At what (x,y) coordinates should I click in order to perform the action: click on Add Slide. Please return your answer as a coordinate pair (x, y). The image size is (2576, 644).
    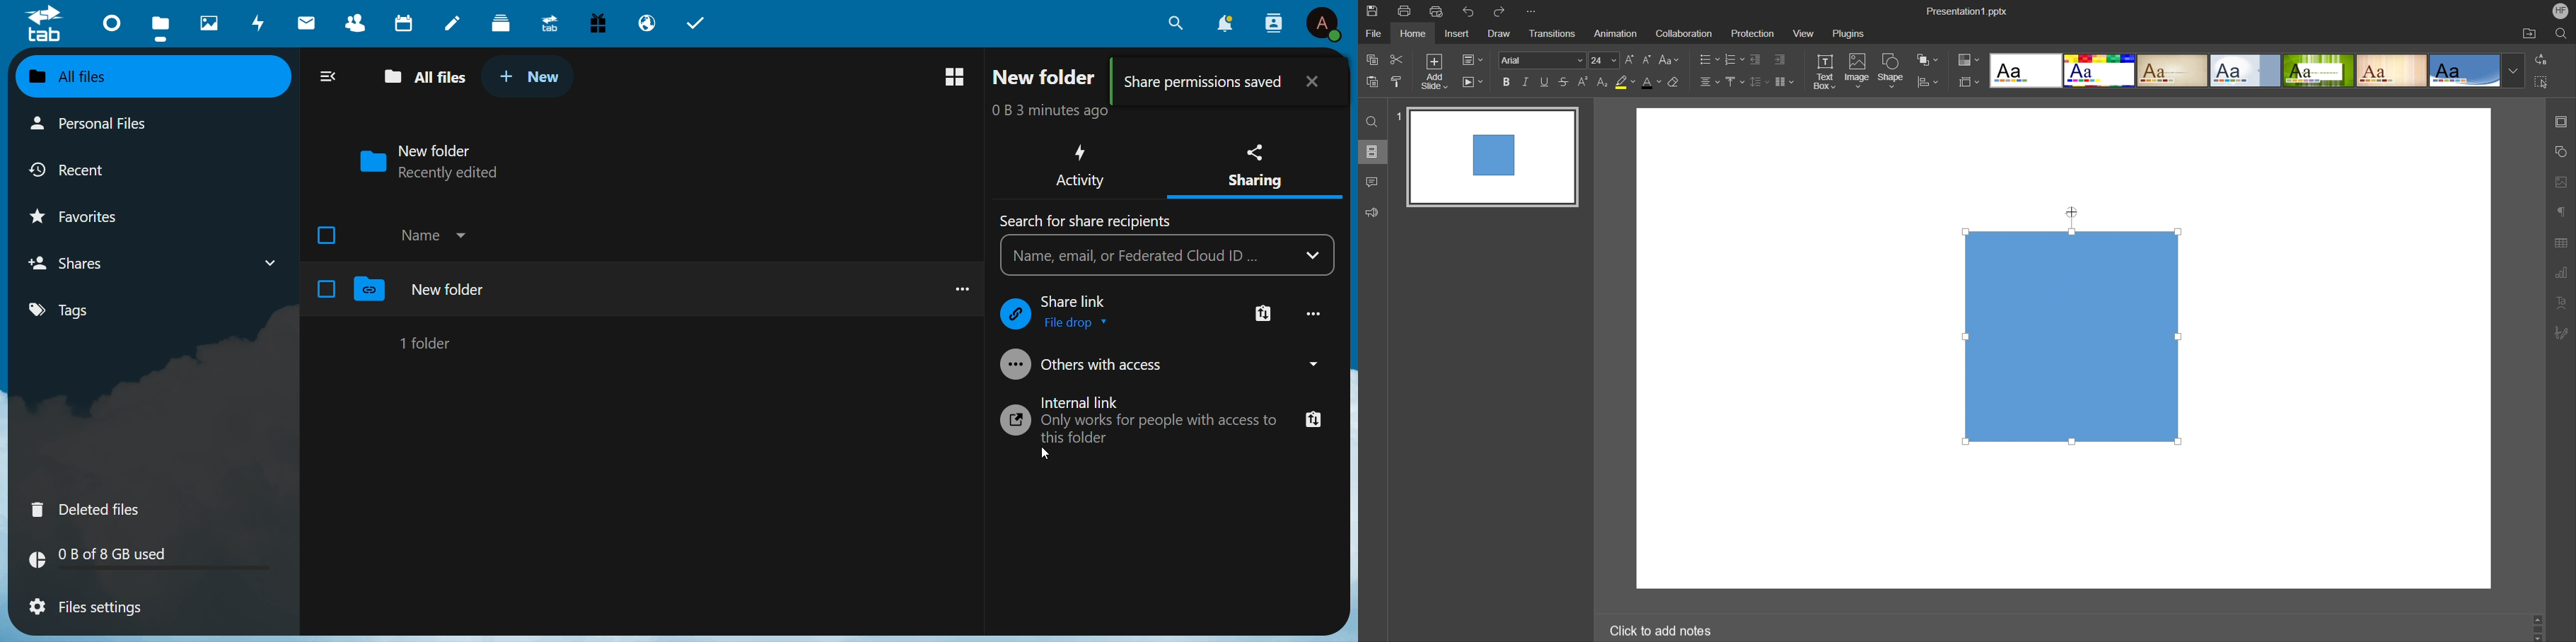
    Looking at the image, I should click on (1433, 72).